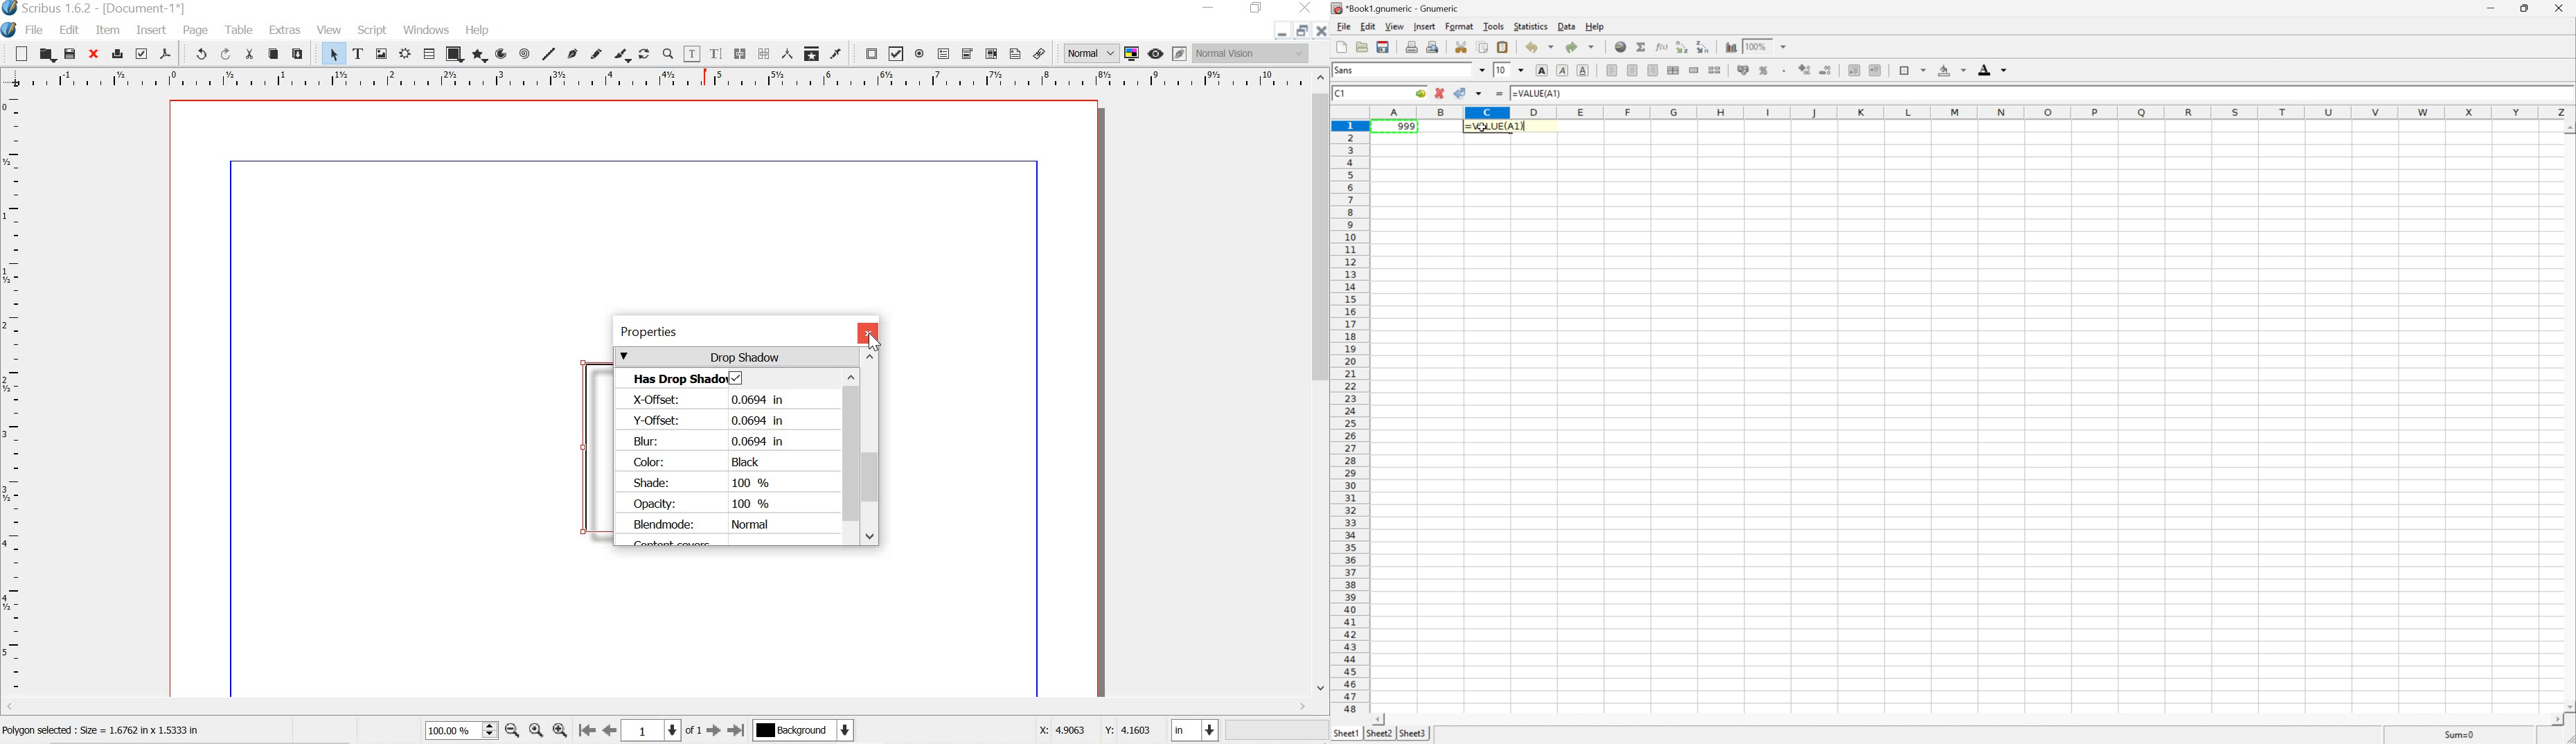  What do you see at coordinates (711, 440) in the screenshot?
I see `Blur: 0.0694 in` at bounding box center [711, 440].